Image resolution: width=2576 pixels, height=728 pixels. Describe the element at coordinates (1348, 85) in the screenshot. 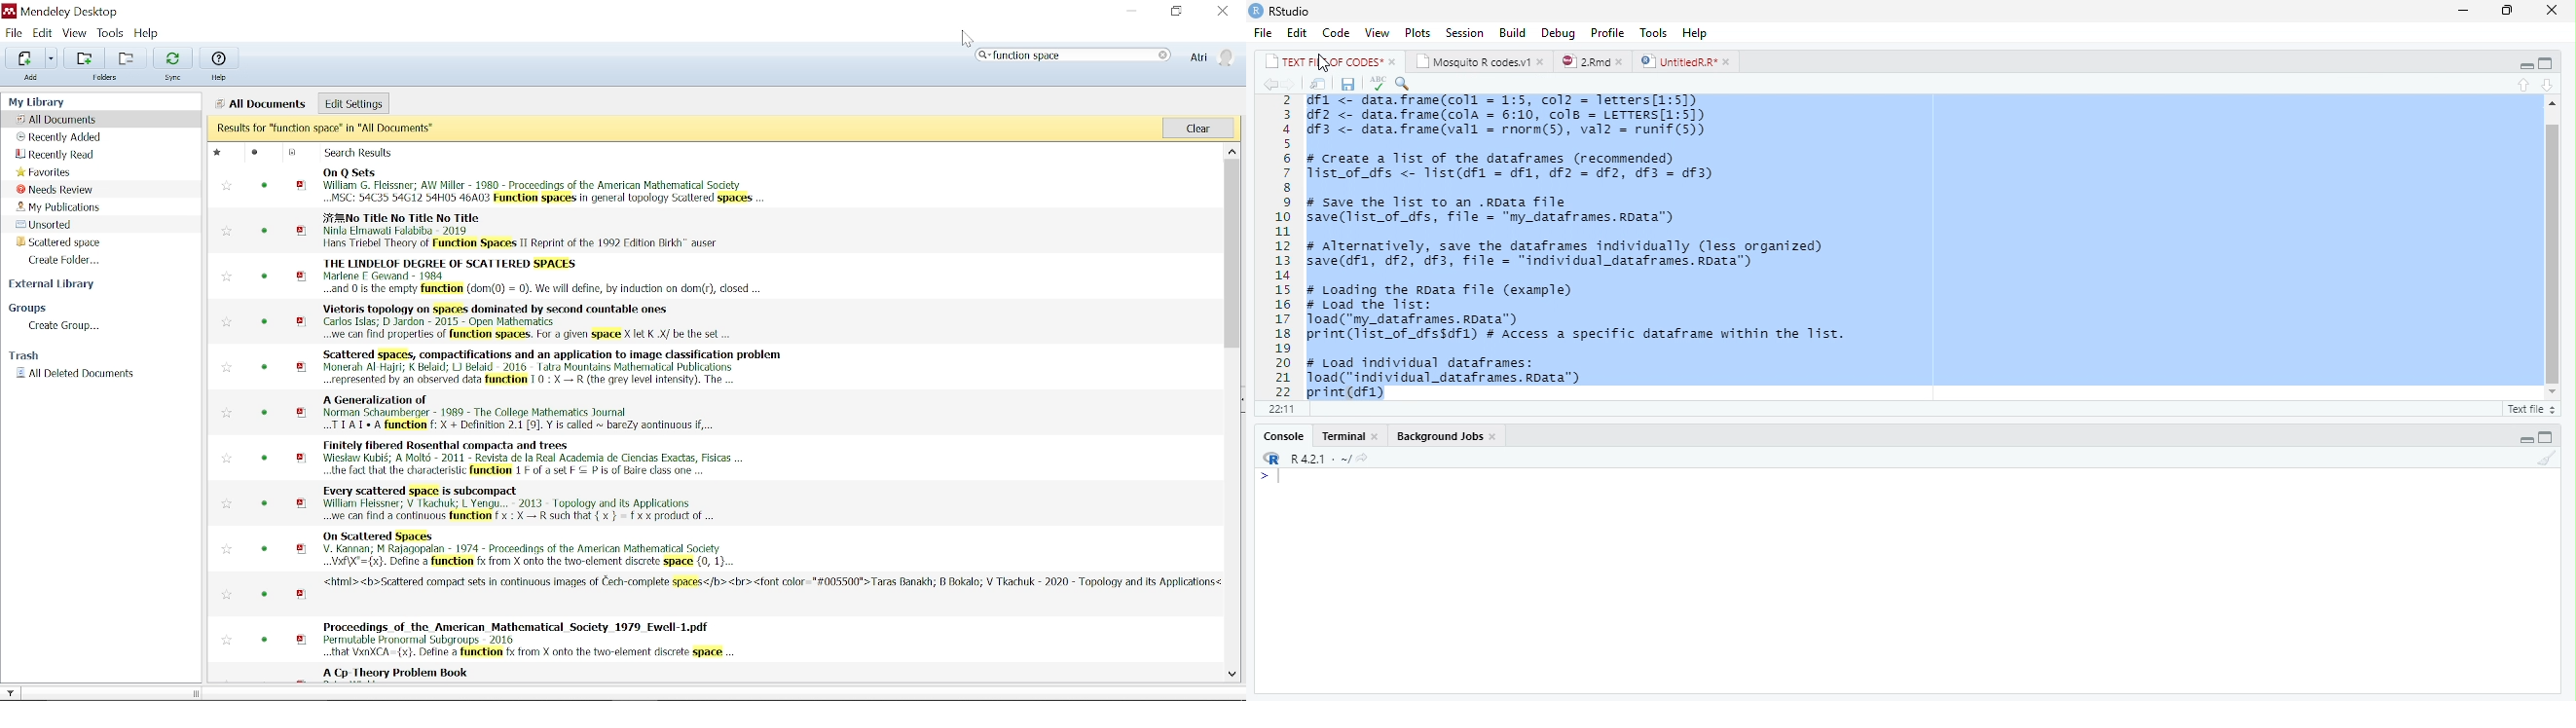

I see `Save` at that location.